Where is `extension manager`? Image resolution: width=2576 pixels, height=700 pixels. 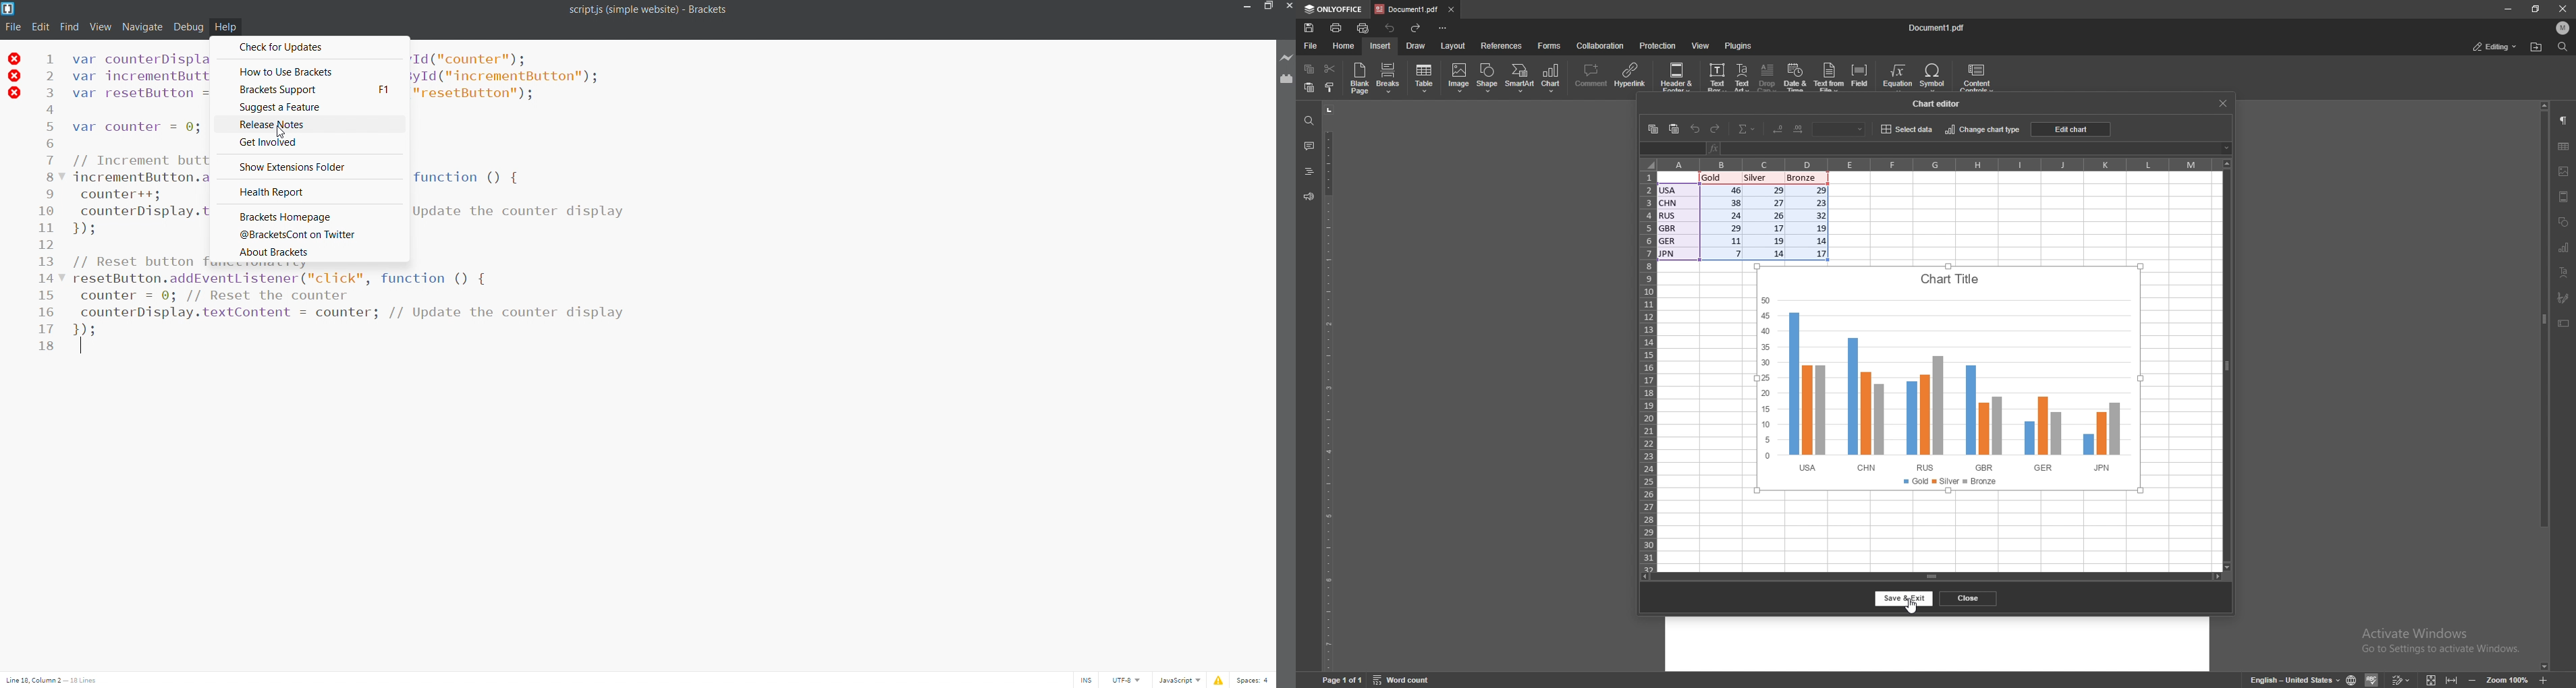 extension manager is located at coordinates (1284, 82).